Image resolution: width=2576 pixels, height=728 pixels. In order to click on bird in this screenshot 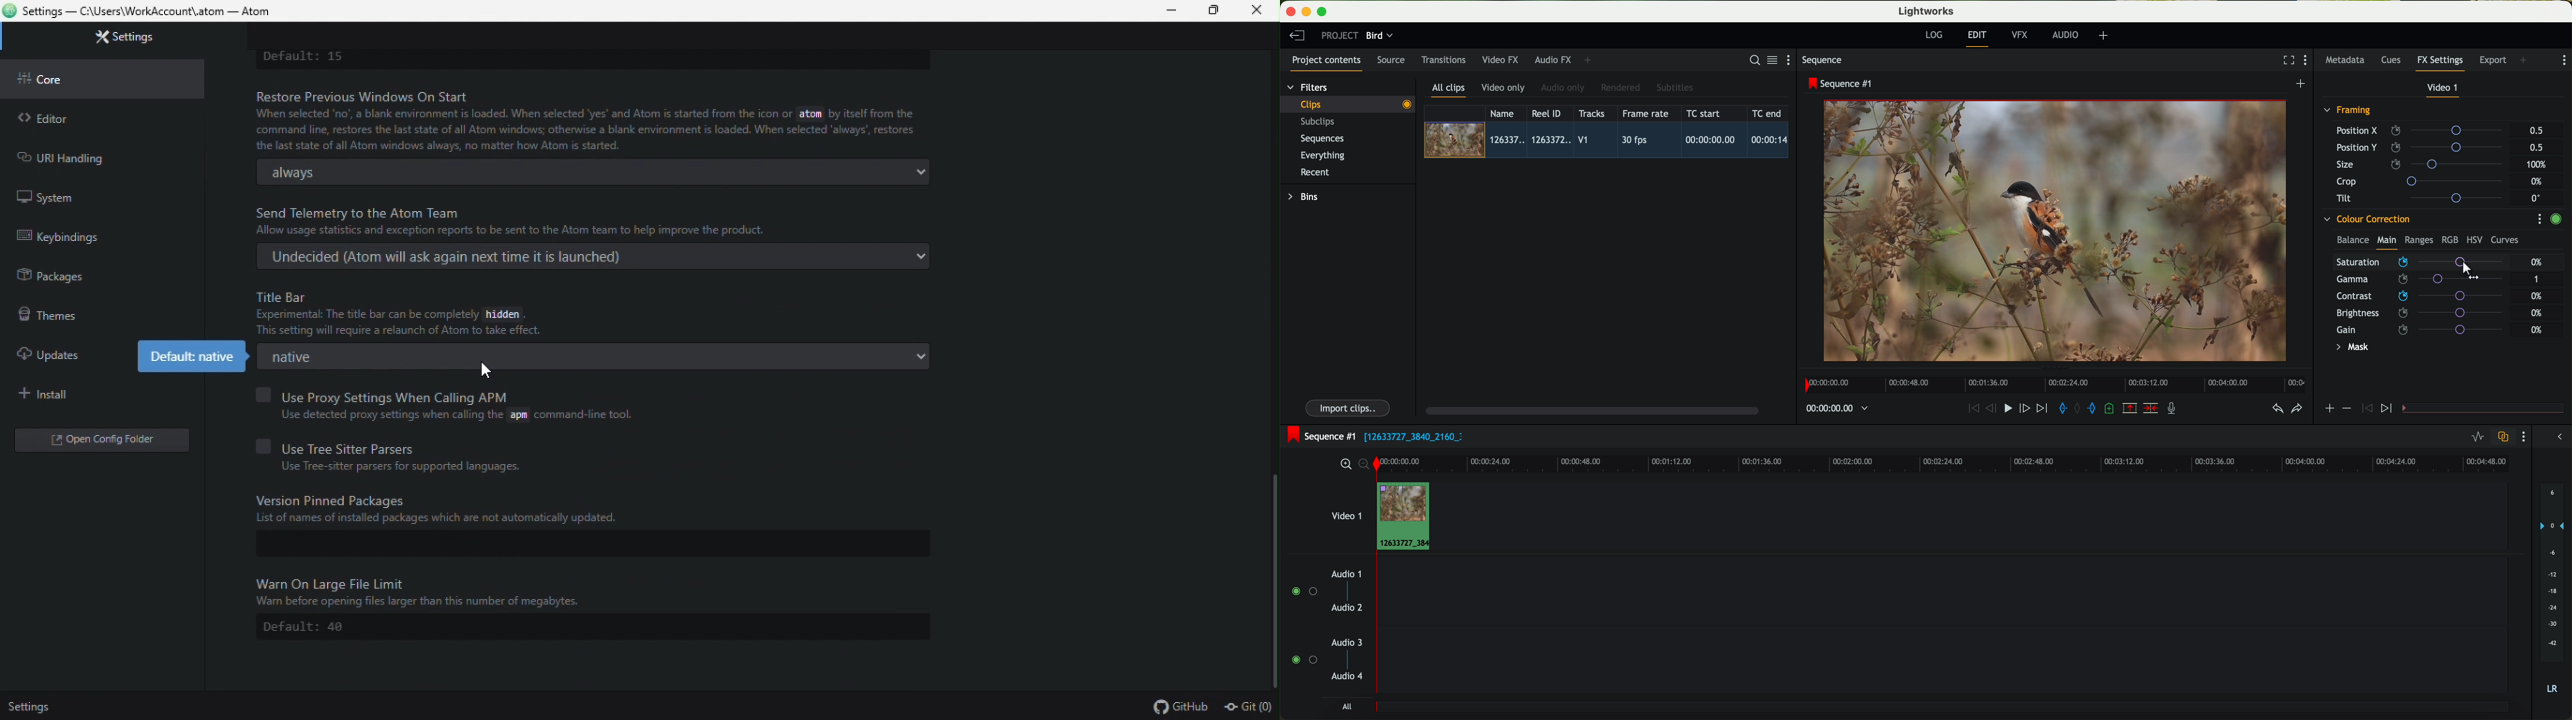, I will do `click(1379, 36)`.